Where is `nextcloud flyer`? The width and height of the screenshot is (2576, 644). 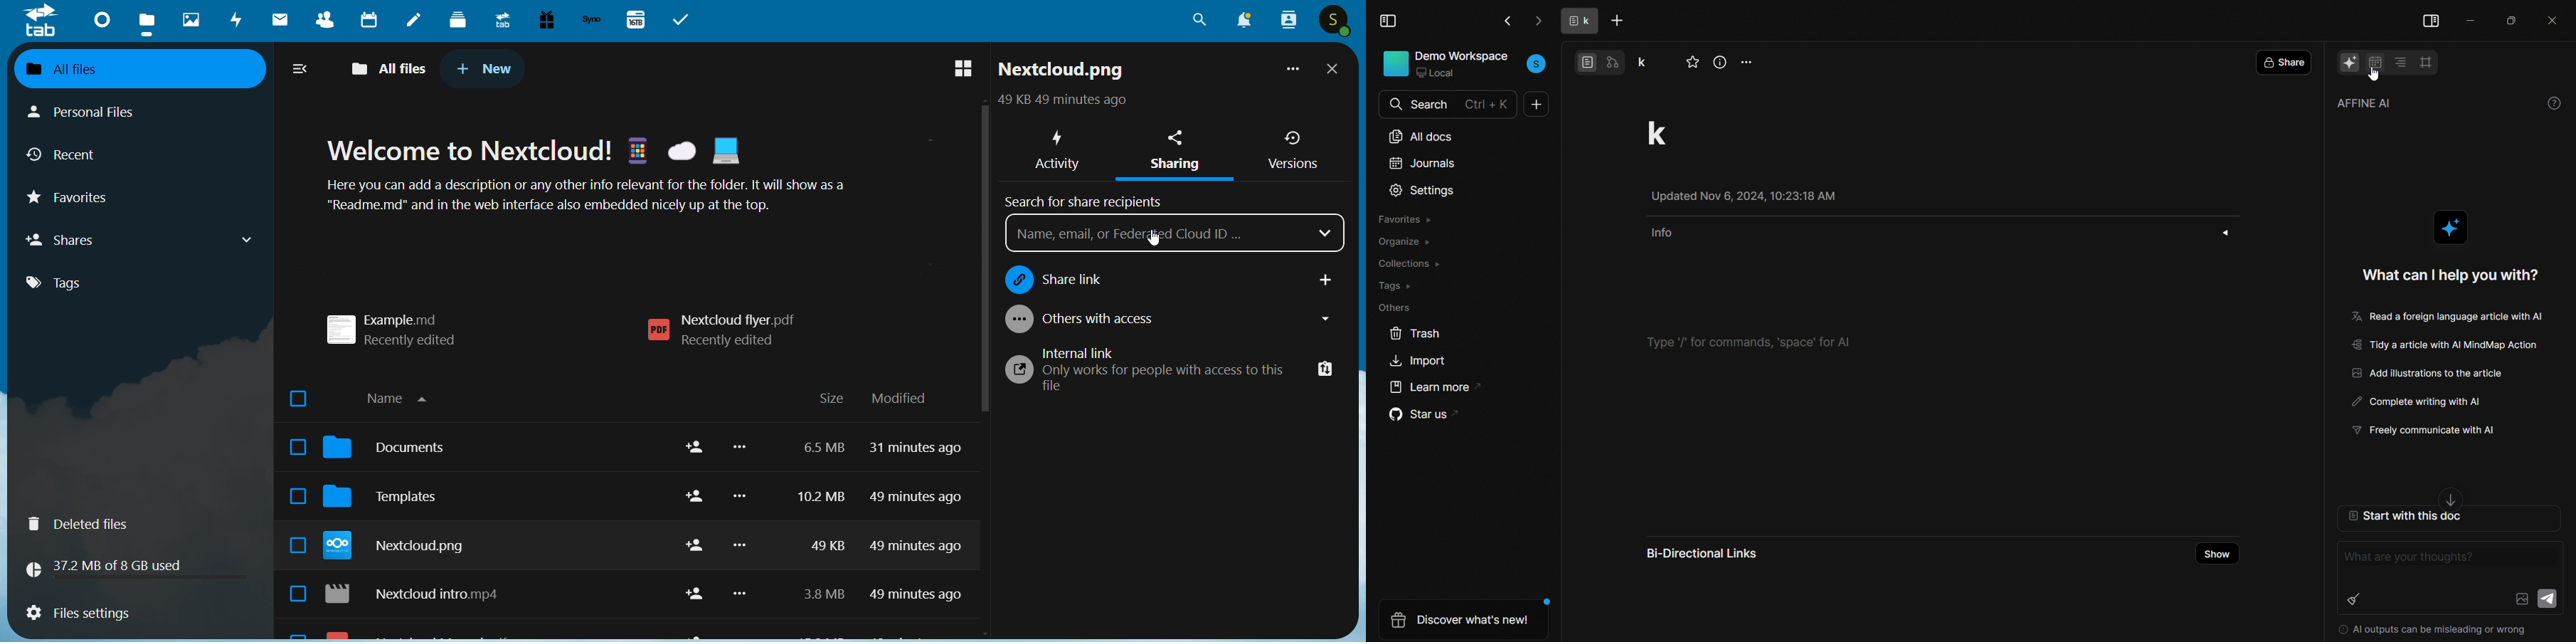
nextcloud flyer is located at coordinates (689, 326).